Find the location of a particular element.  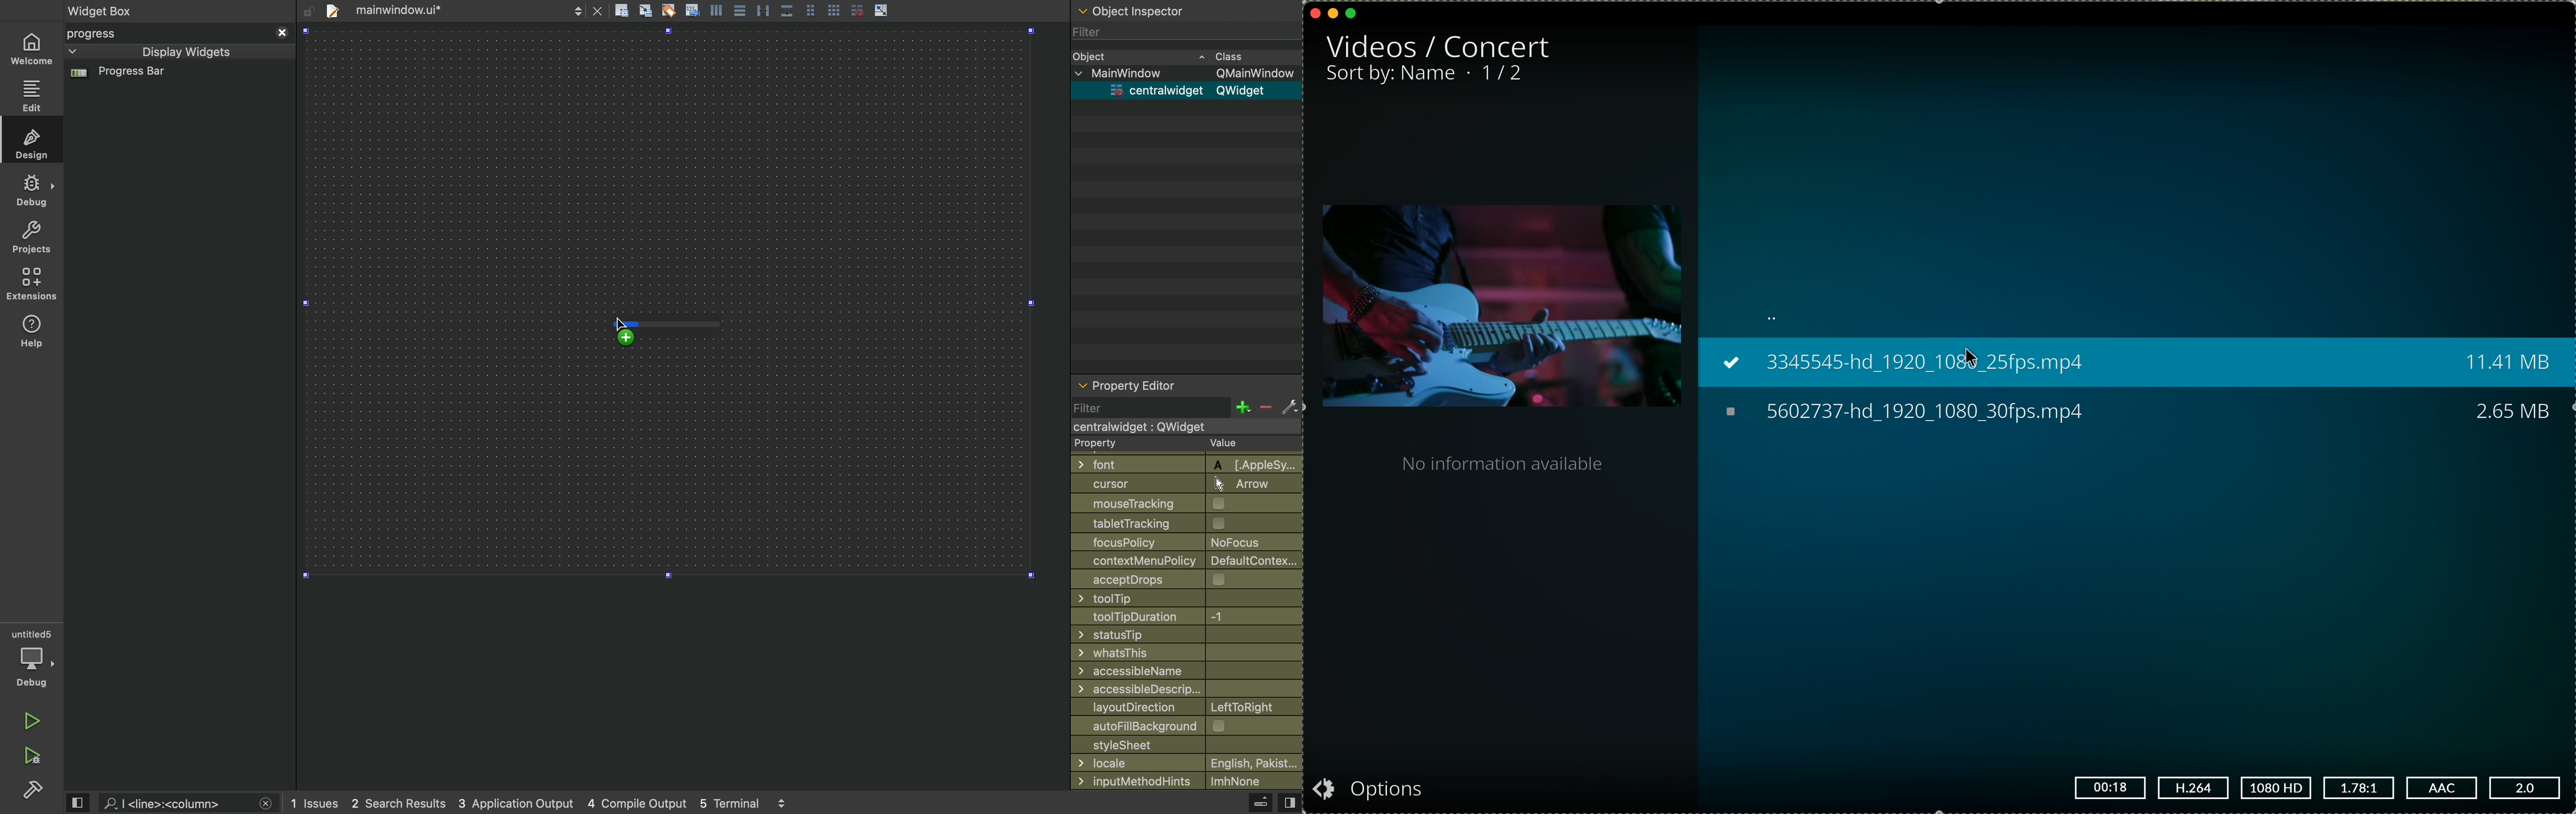

progress is located at coordinates (179, 33).